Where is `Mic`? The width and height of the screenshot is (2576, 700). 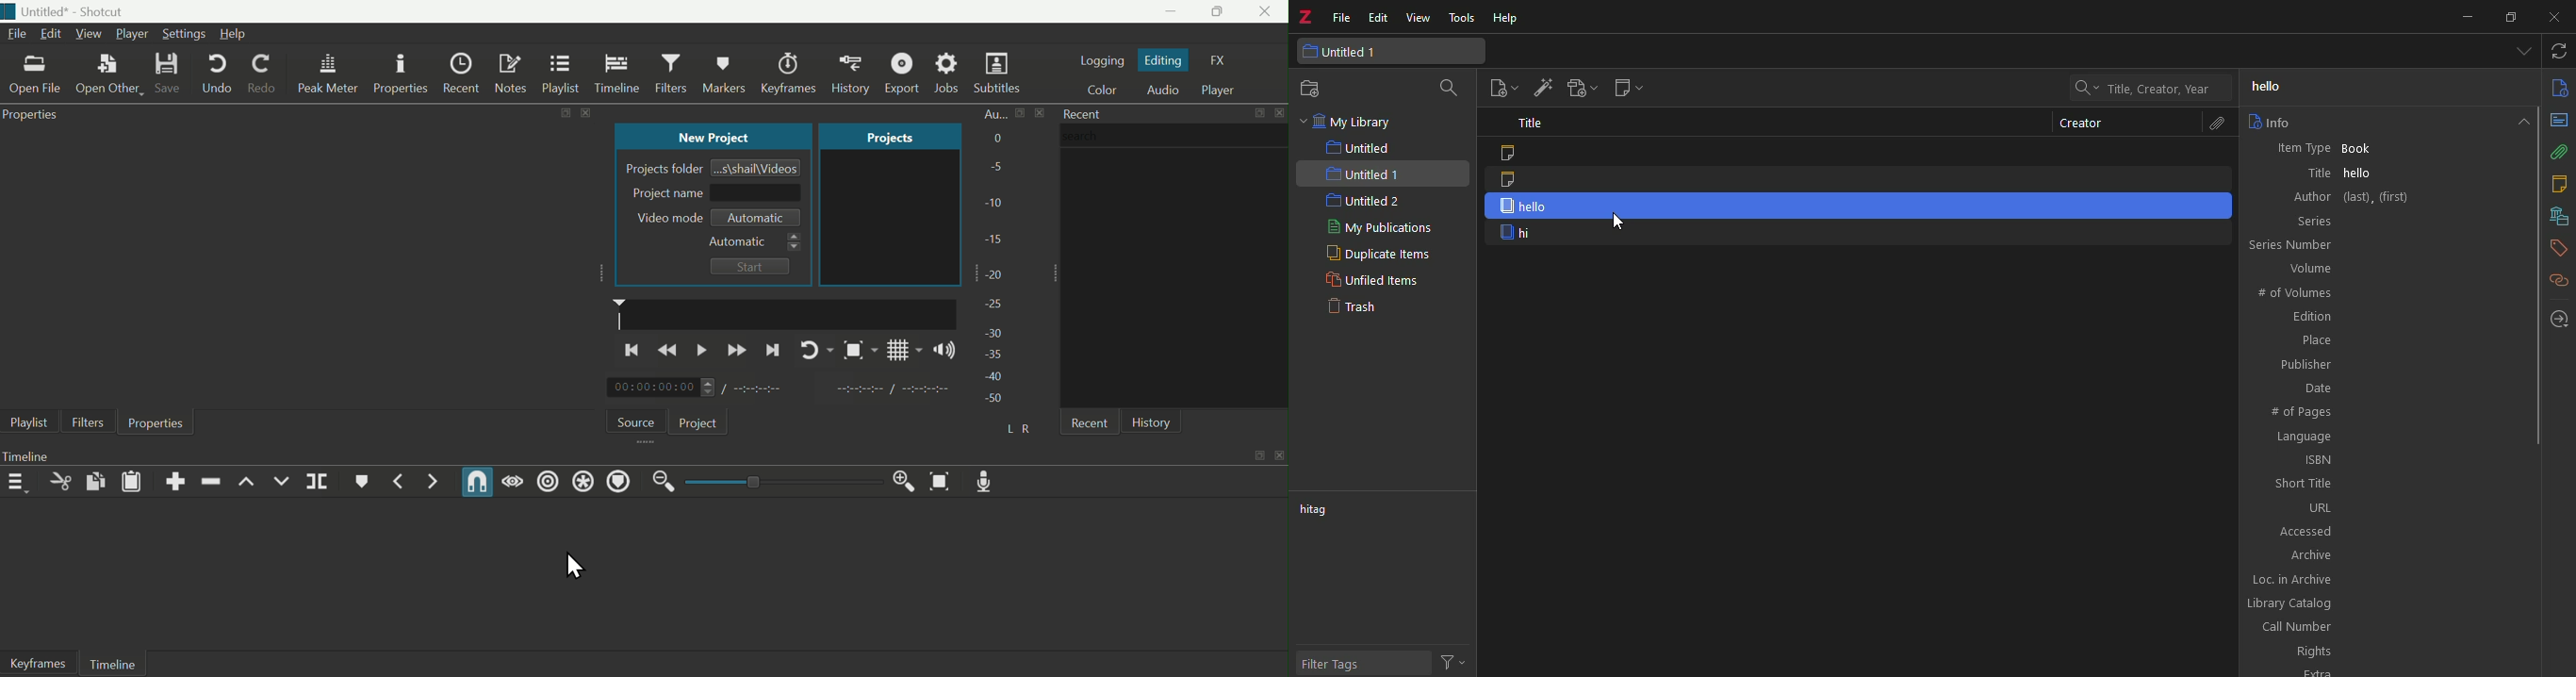
Mic is located at coordinates (988, 480).